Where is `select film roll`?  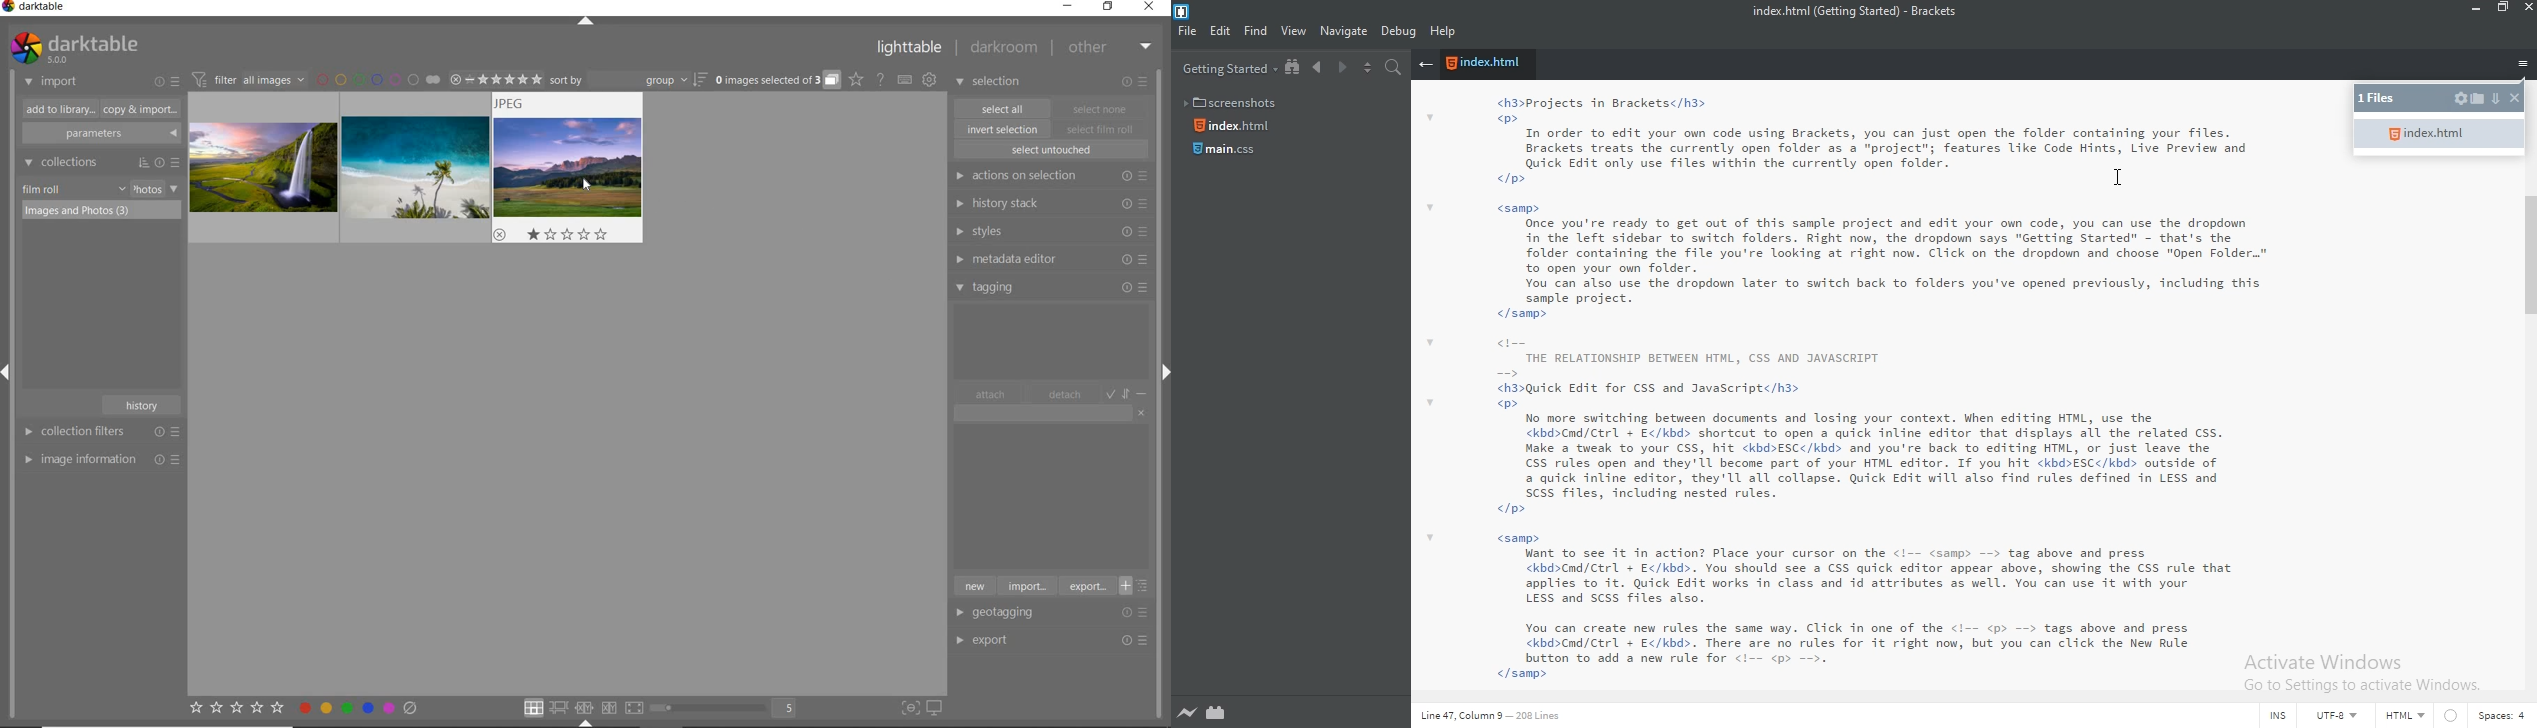
select film roll is located at coordinates (1101, 128).